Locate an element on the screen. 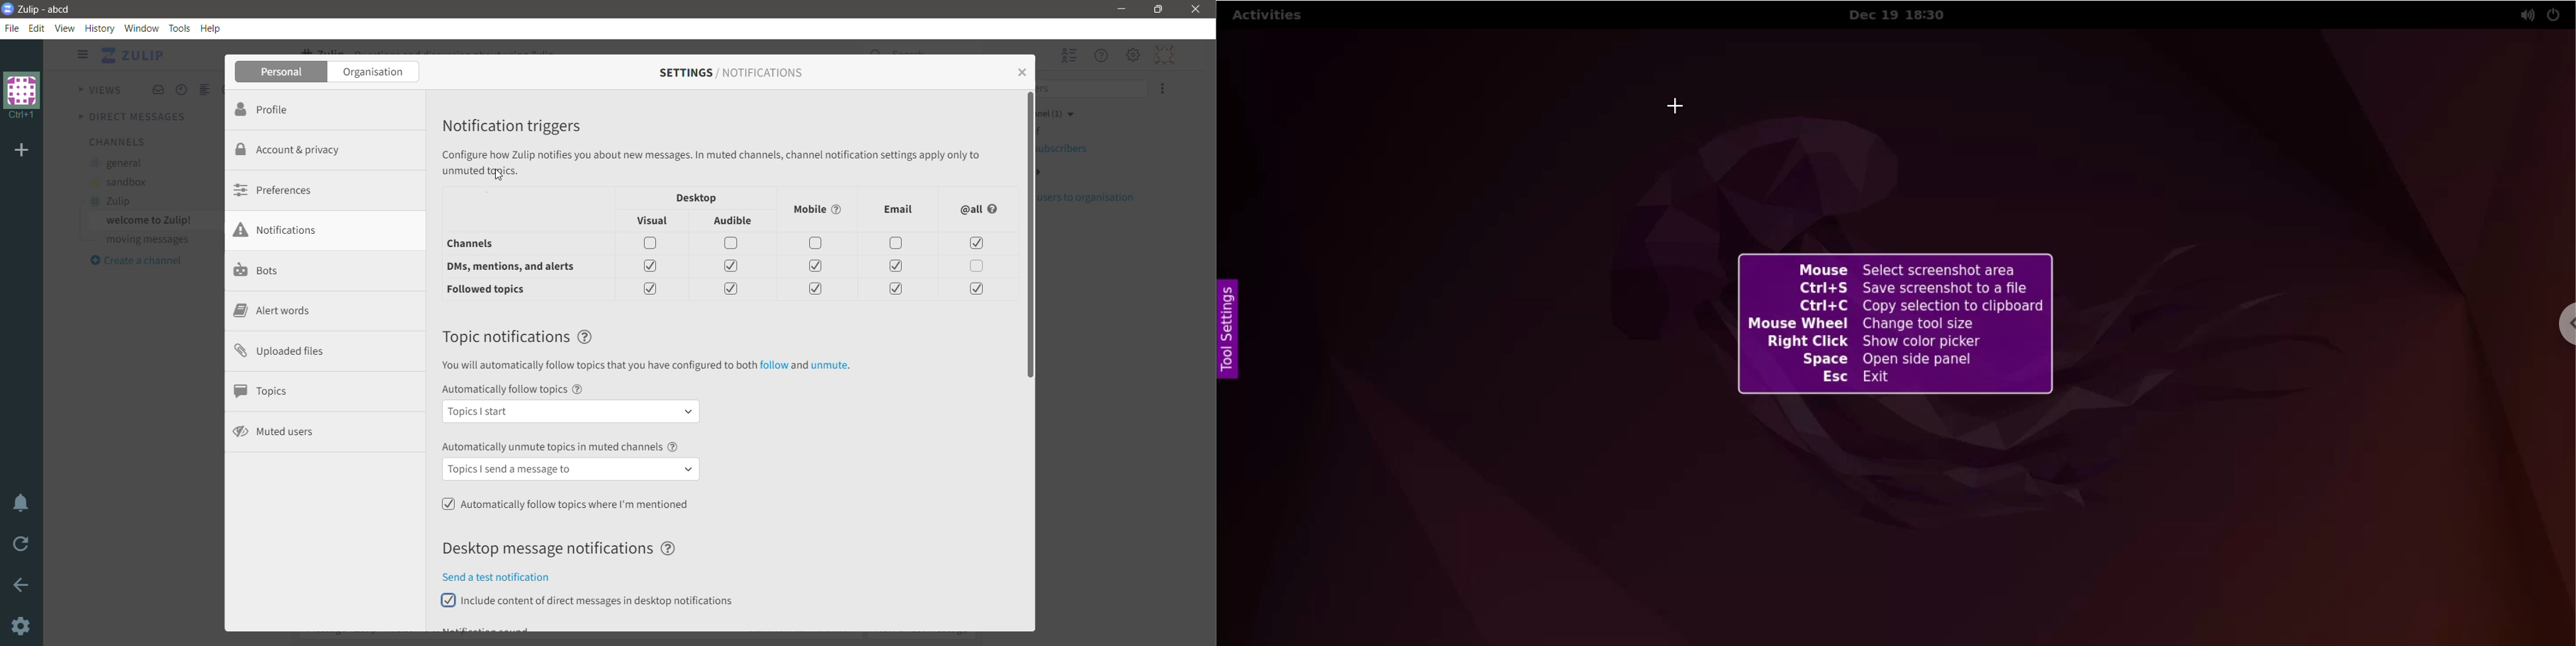 This screenshot has width=2576, height=672. Close is located at coordinates (1021, 71).